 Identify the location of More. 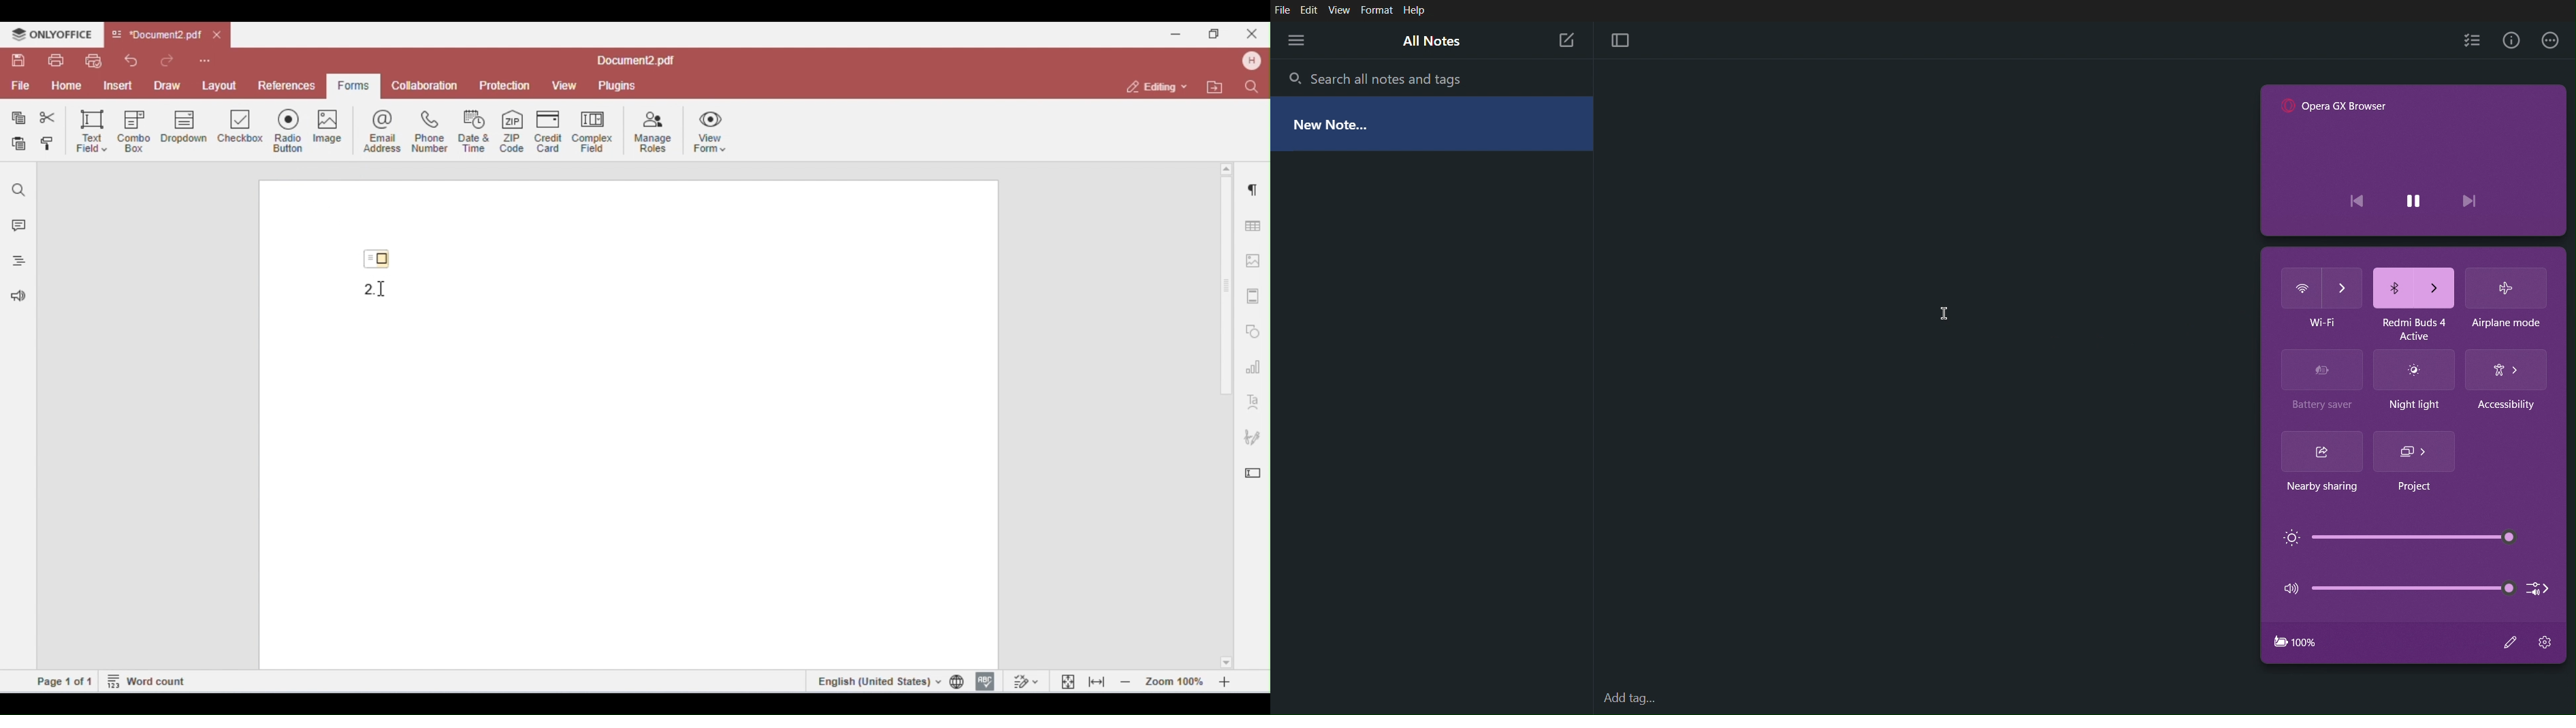
(1296, 39).